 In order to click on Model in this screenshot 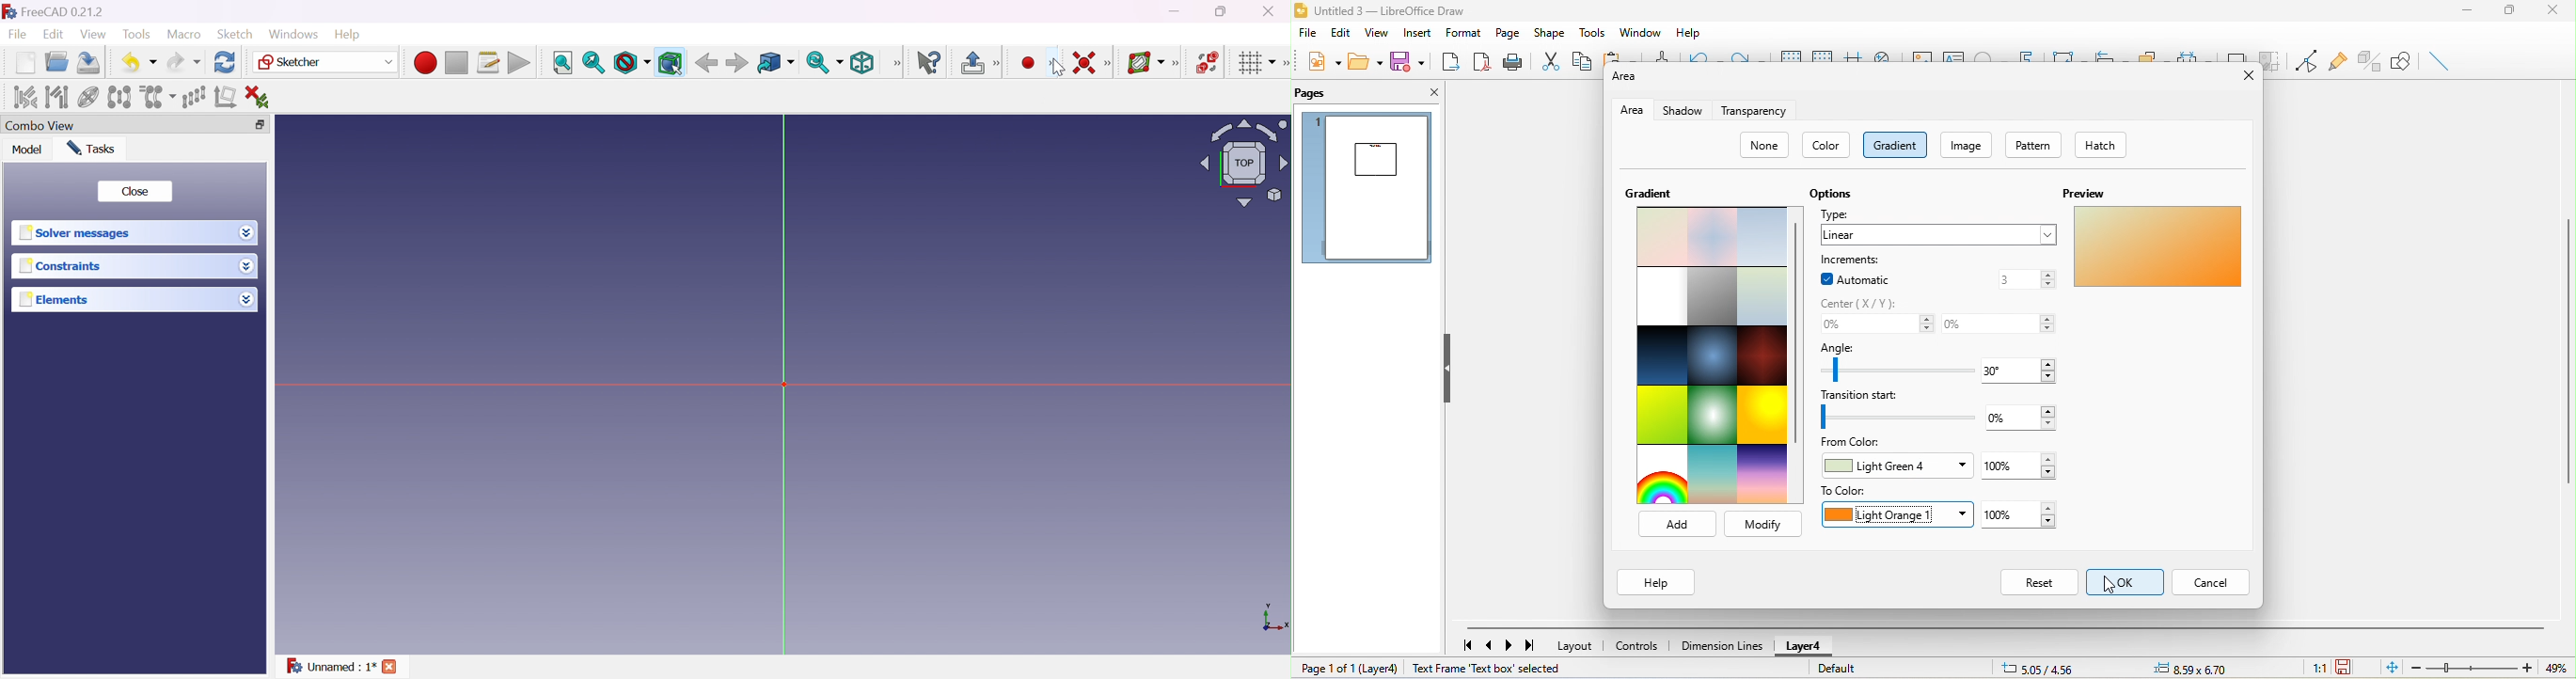, I will do `click(28, 150)`.